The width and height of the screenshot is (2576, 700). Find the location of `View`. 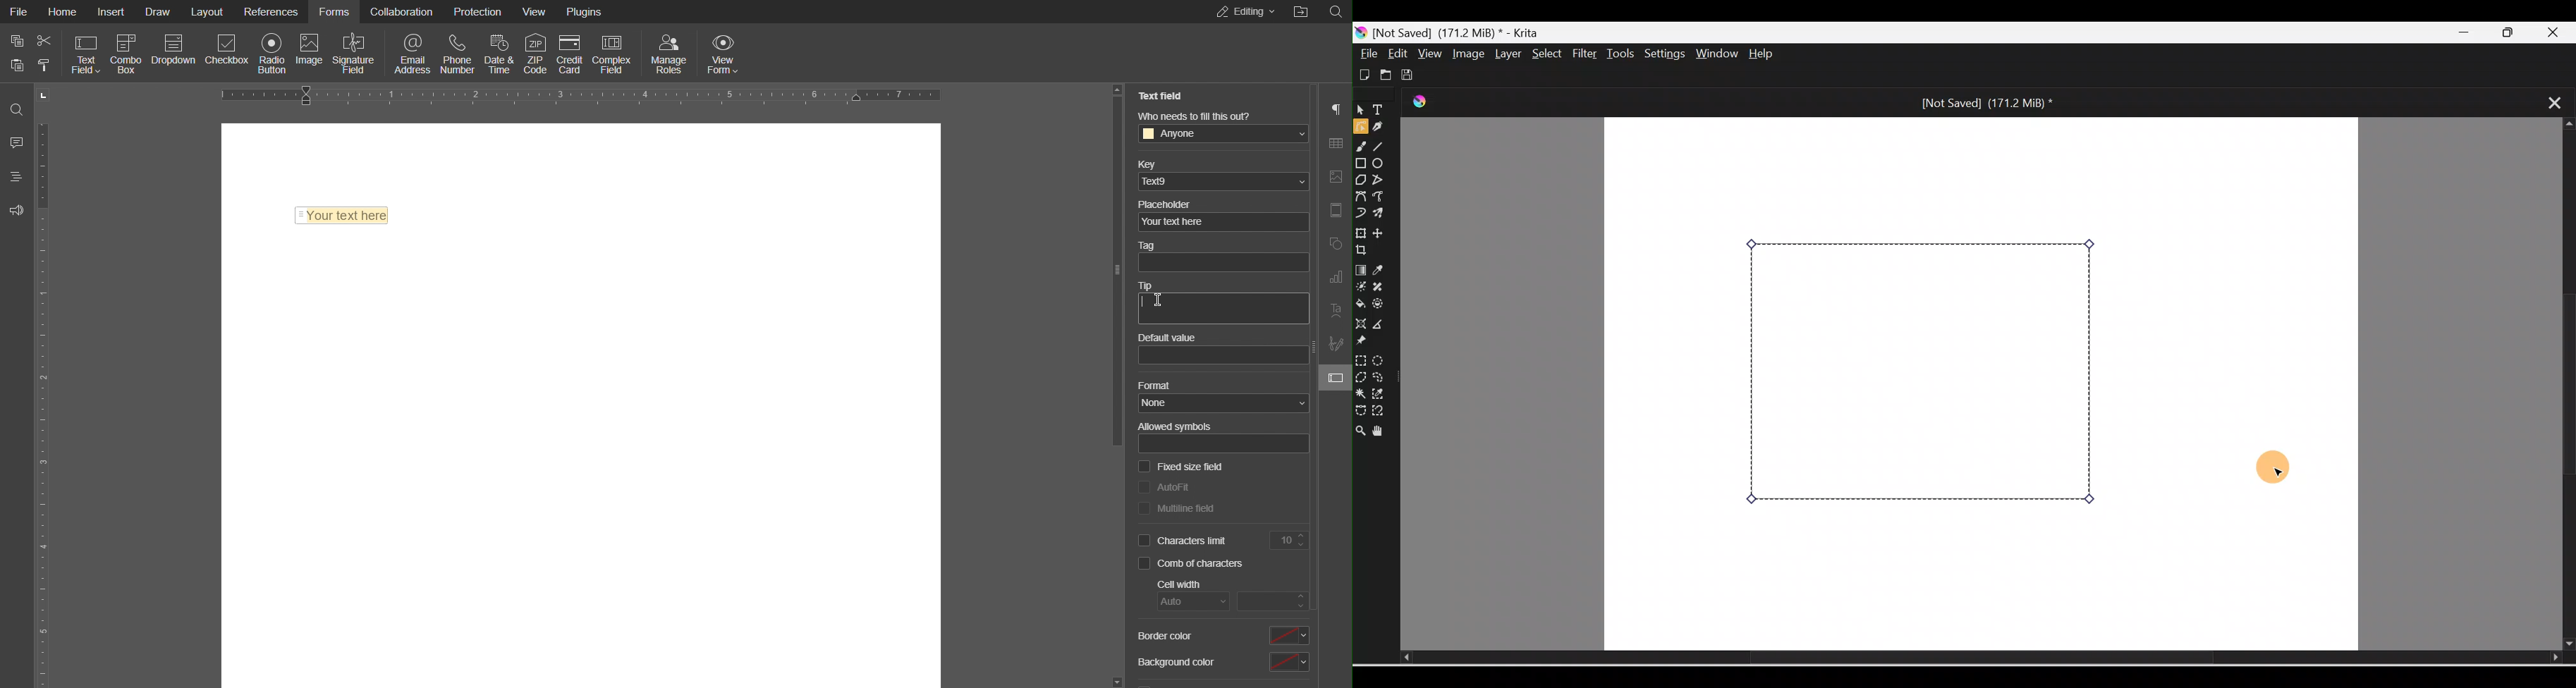

View is located at coordinates (1428, 53).